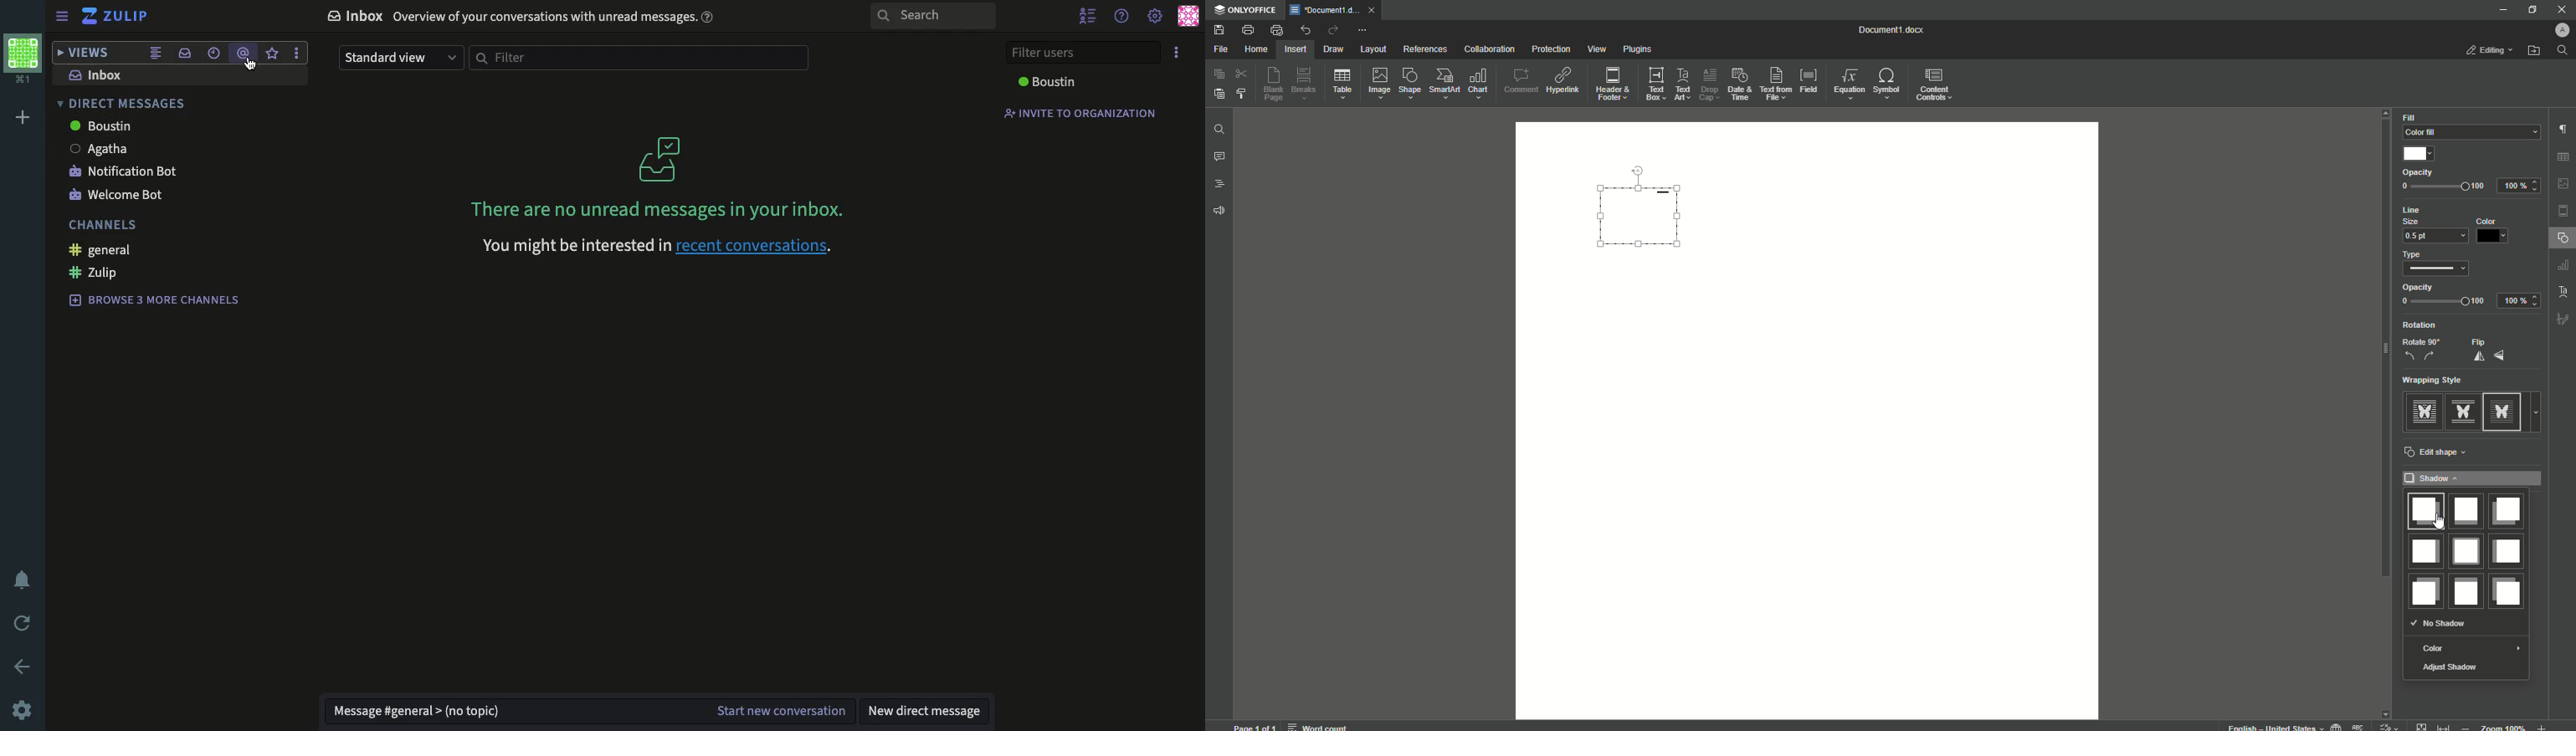 This screenshot has height=756, width=2576. I want to click on Minimize, so click(2499, 9).